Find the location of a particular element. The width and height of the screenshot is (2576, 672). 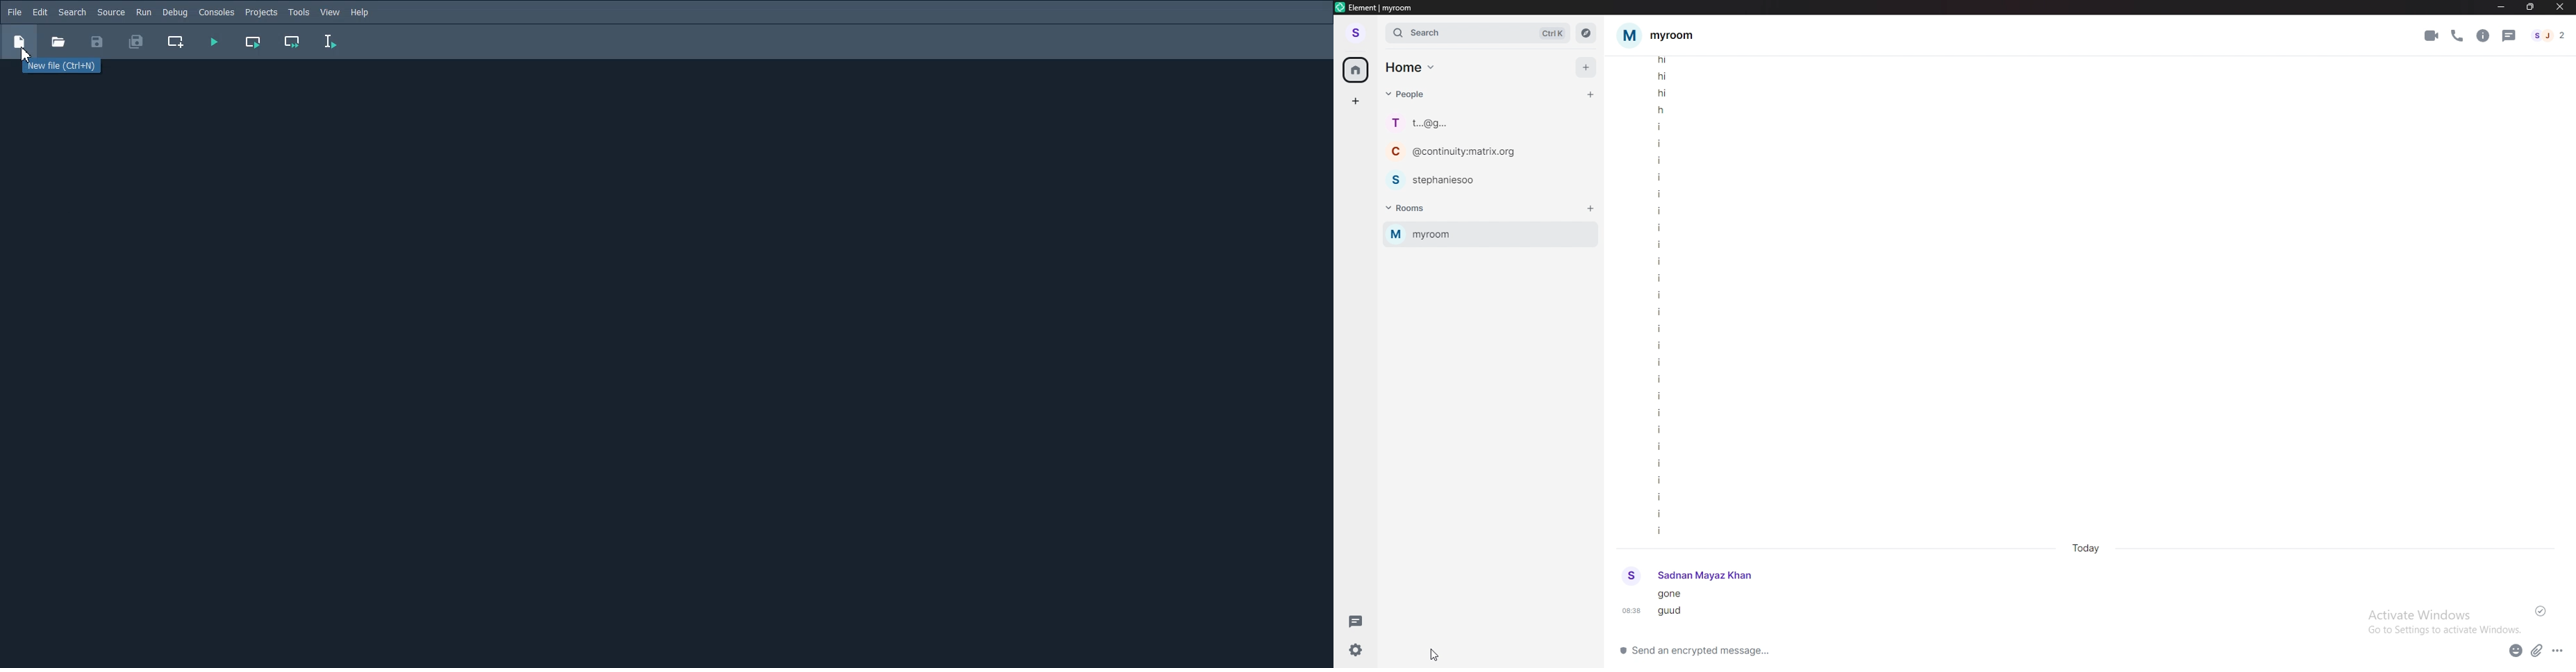

emoji is located at coordinates (2516, 651).